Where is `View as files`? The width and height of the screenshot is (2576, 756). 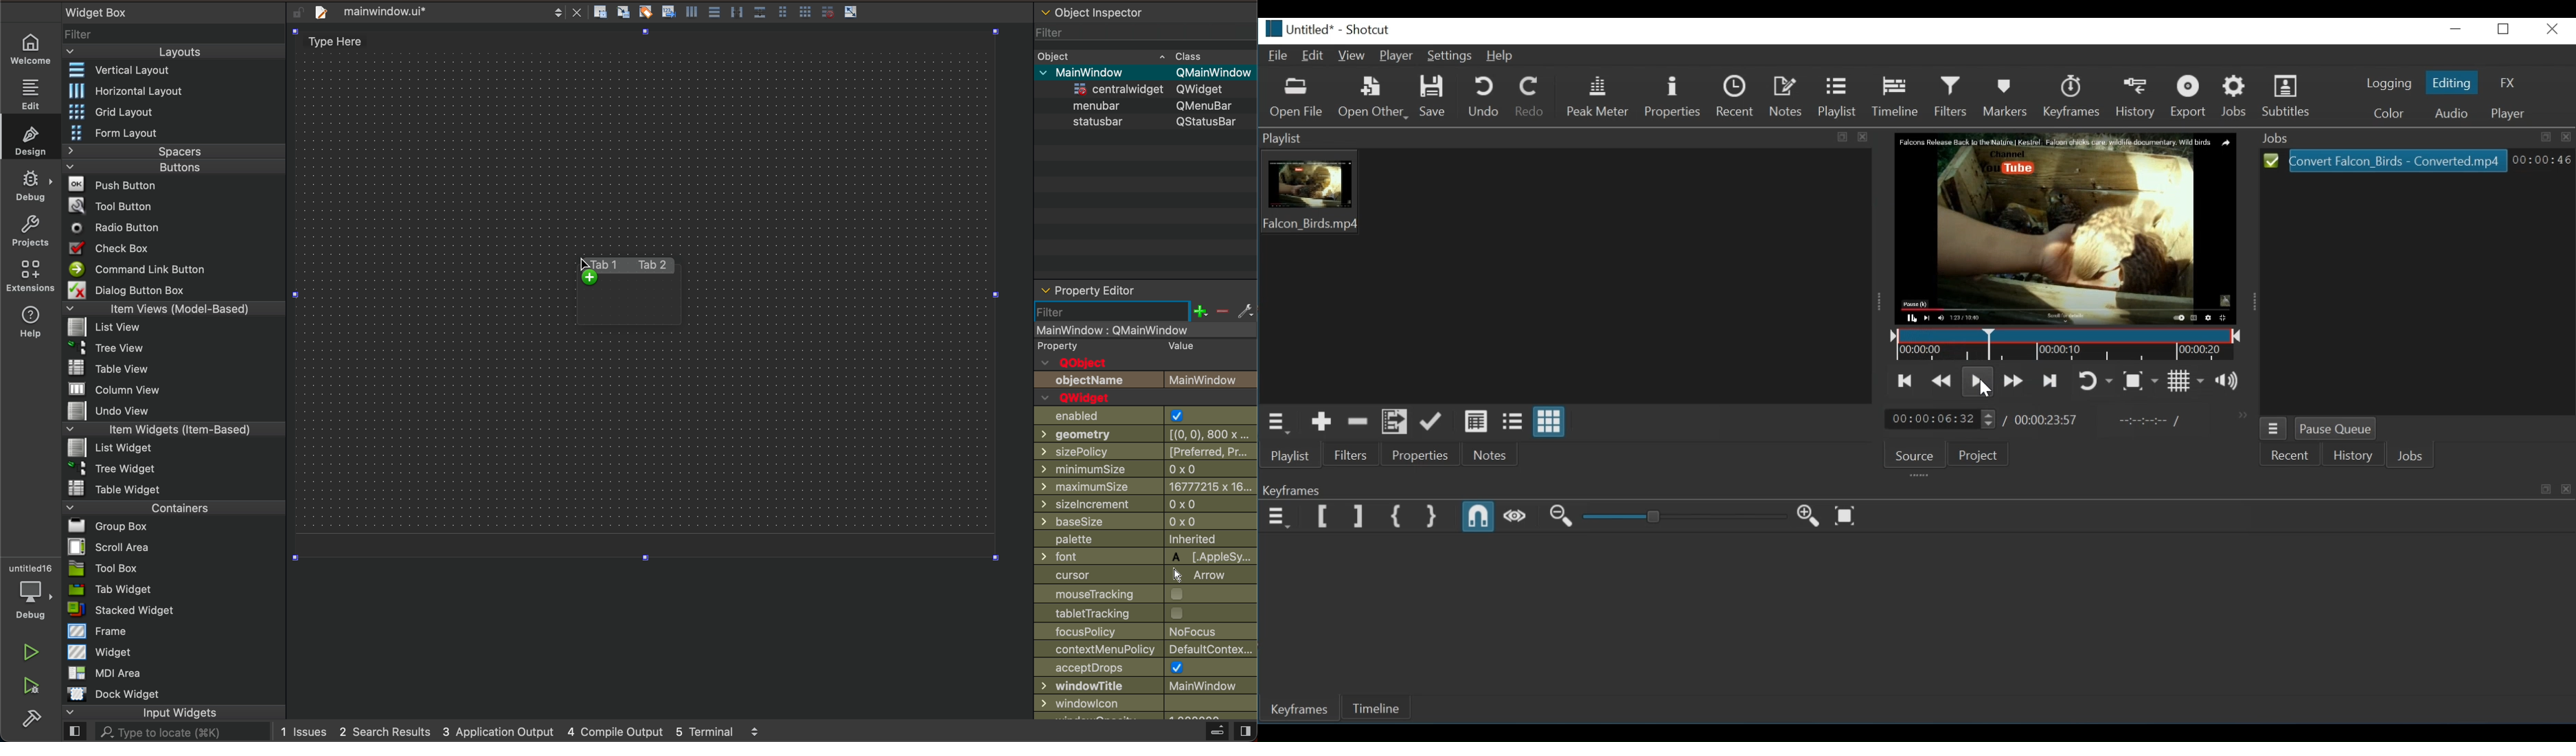
View as files is located at coordinates (1512, 421).